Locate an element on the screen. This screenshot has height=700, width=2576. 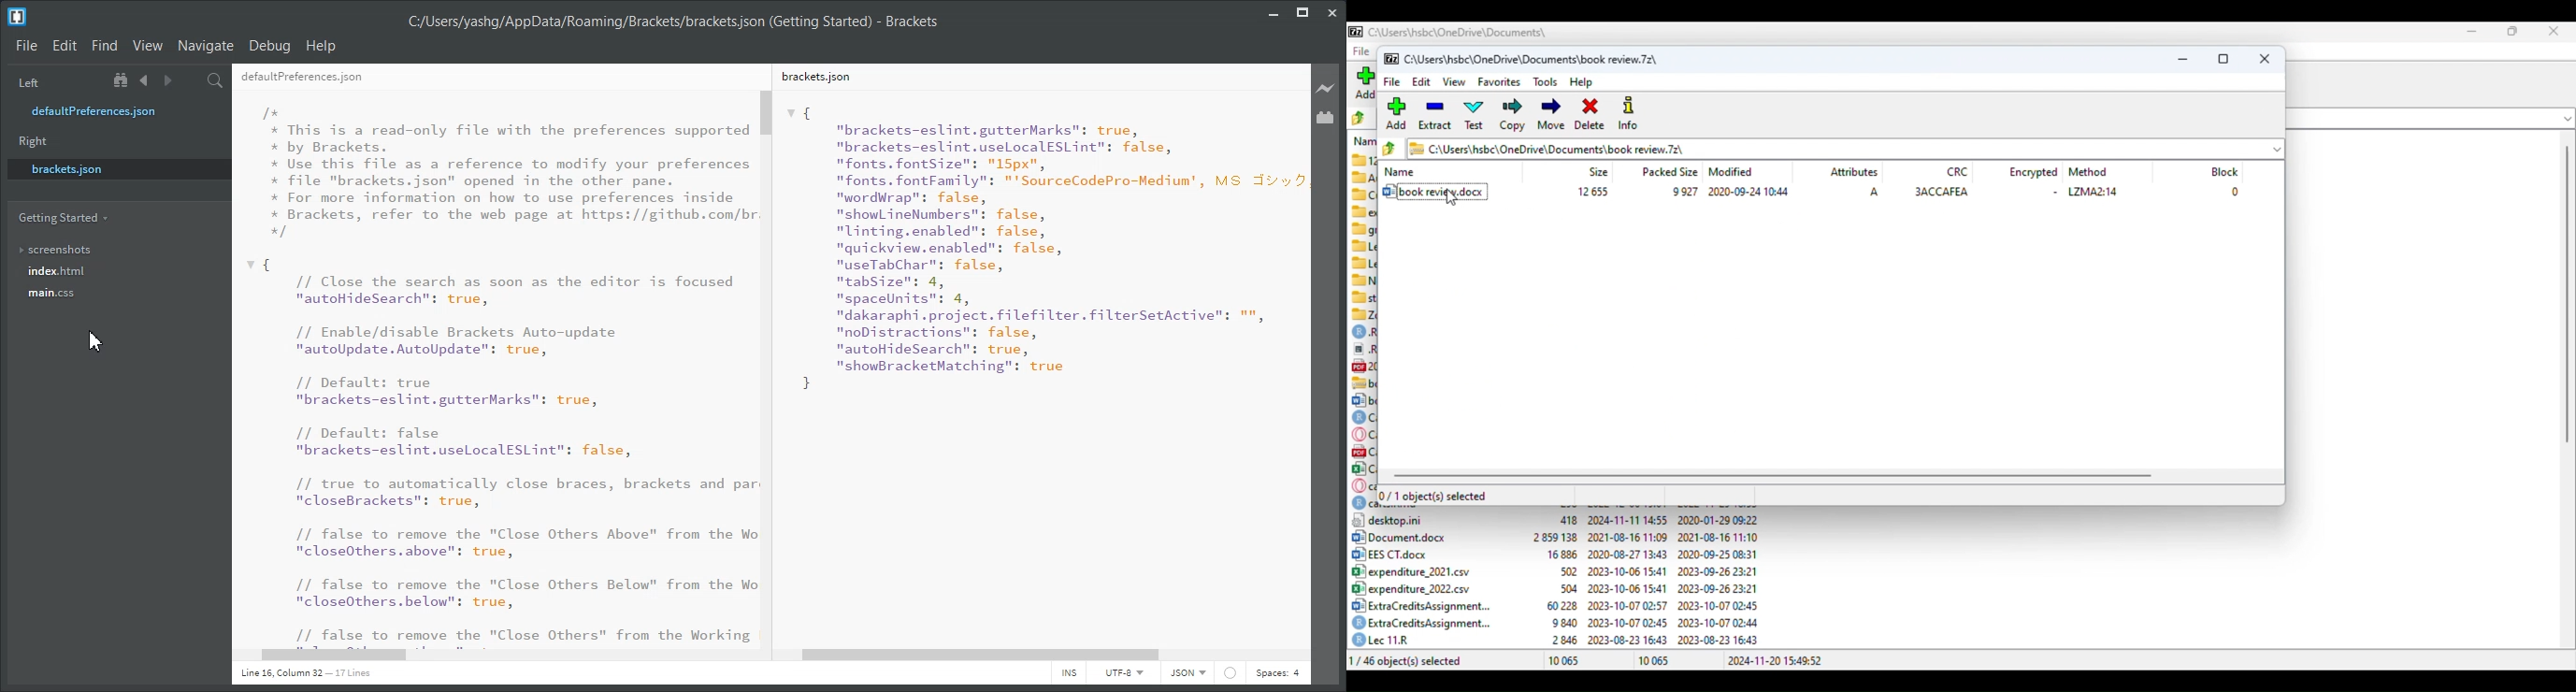
Find in files is located at coordinates (216, 80).